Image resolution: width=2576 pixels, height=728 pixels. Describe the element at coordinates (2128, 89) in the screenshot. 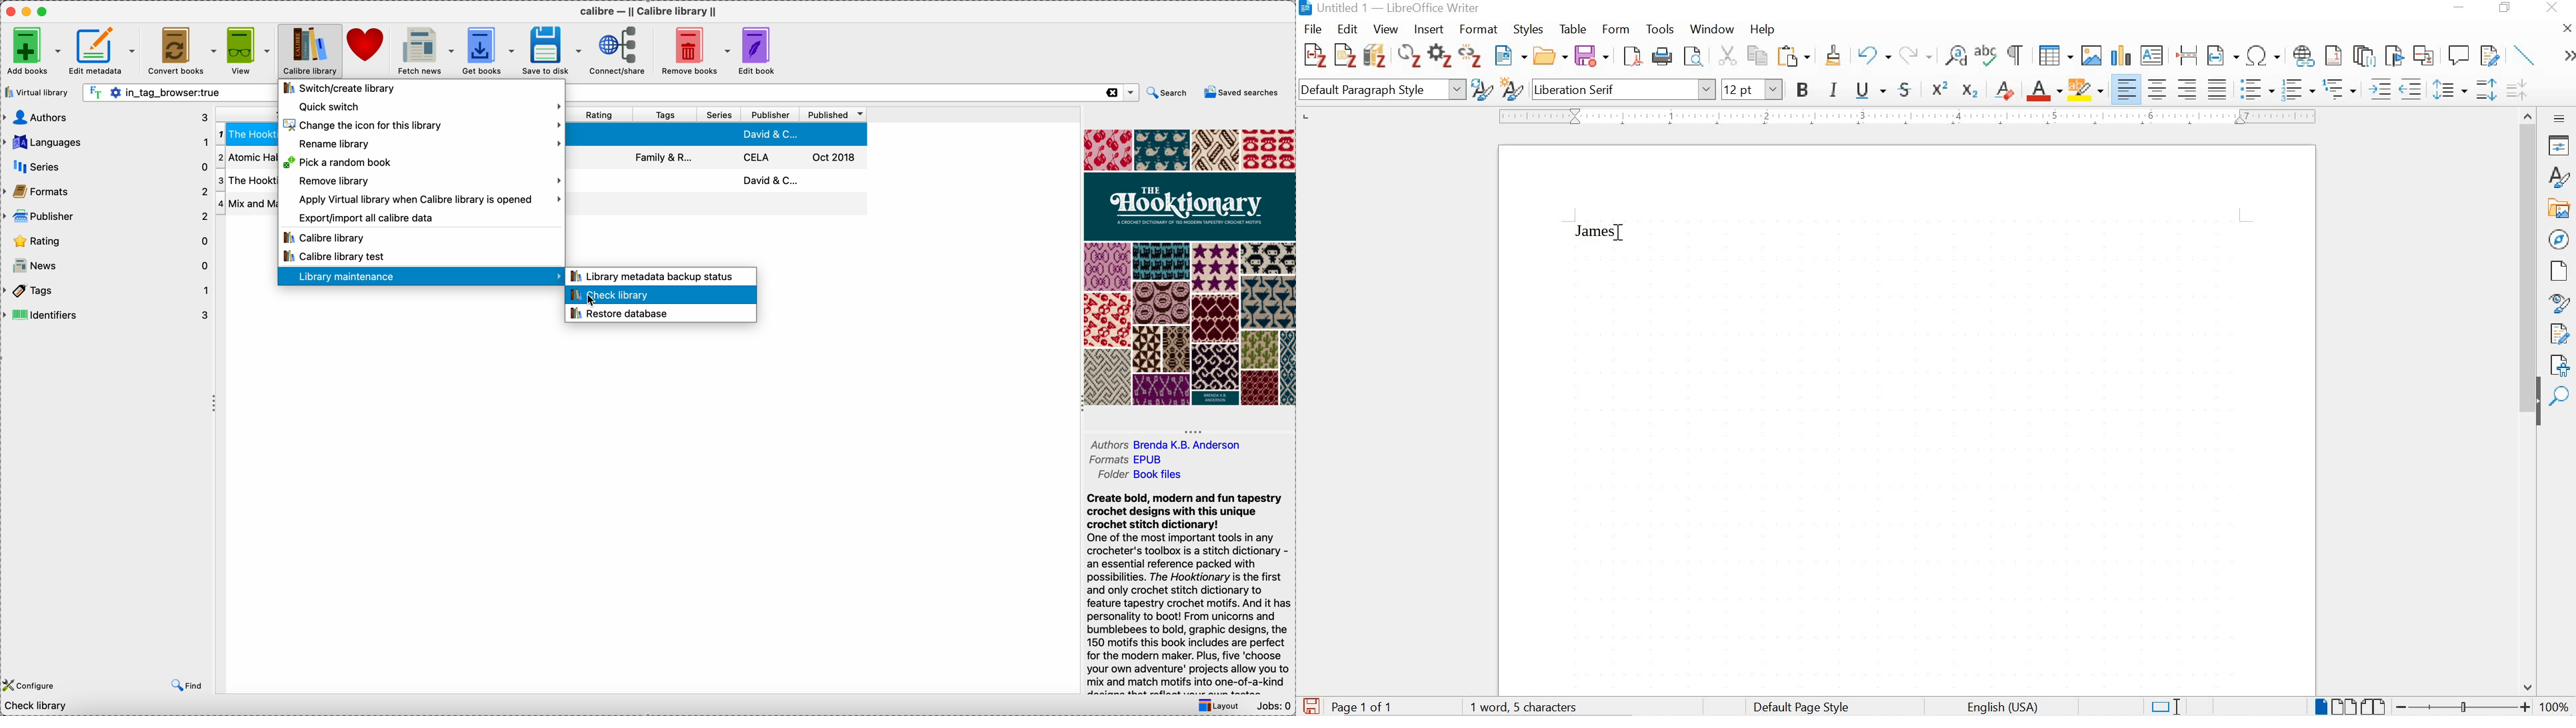

I see `align left` at that location.